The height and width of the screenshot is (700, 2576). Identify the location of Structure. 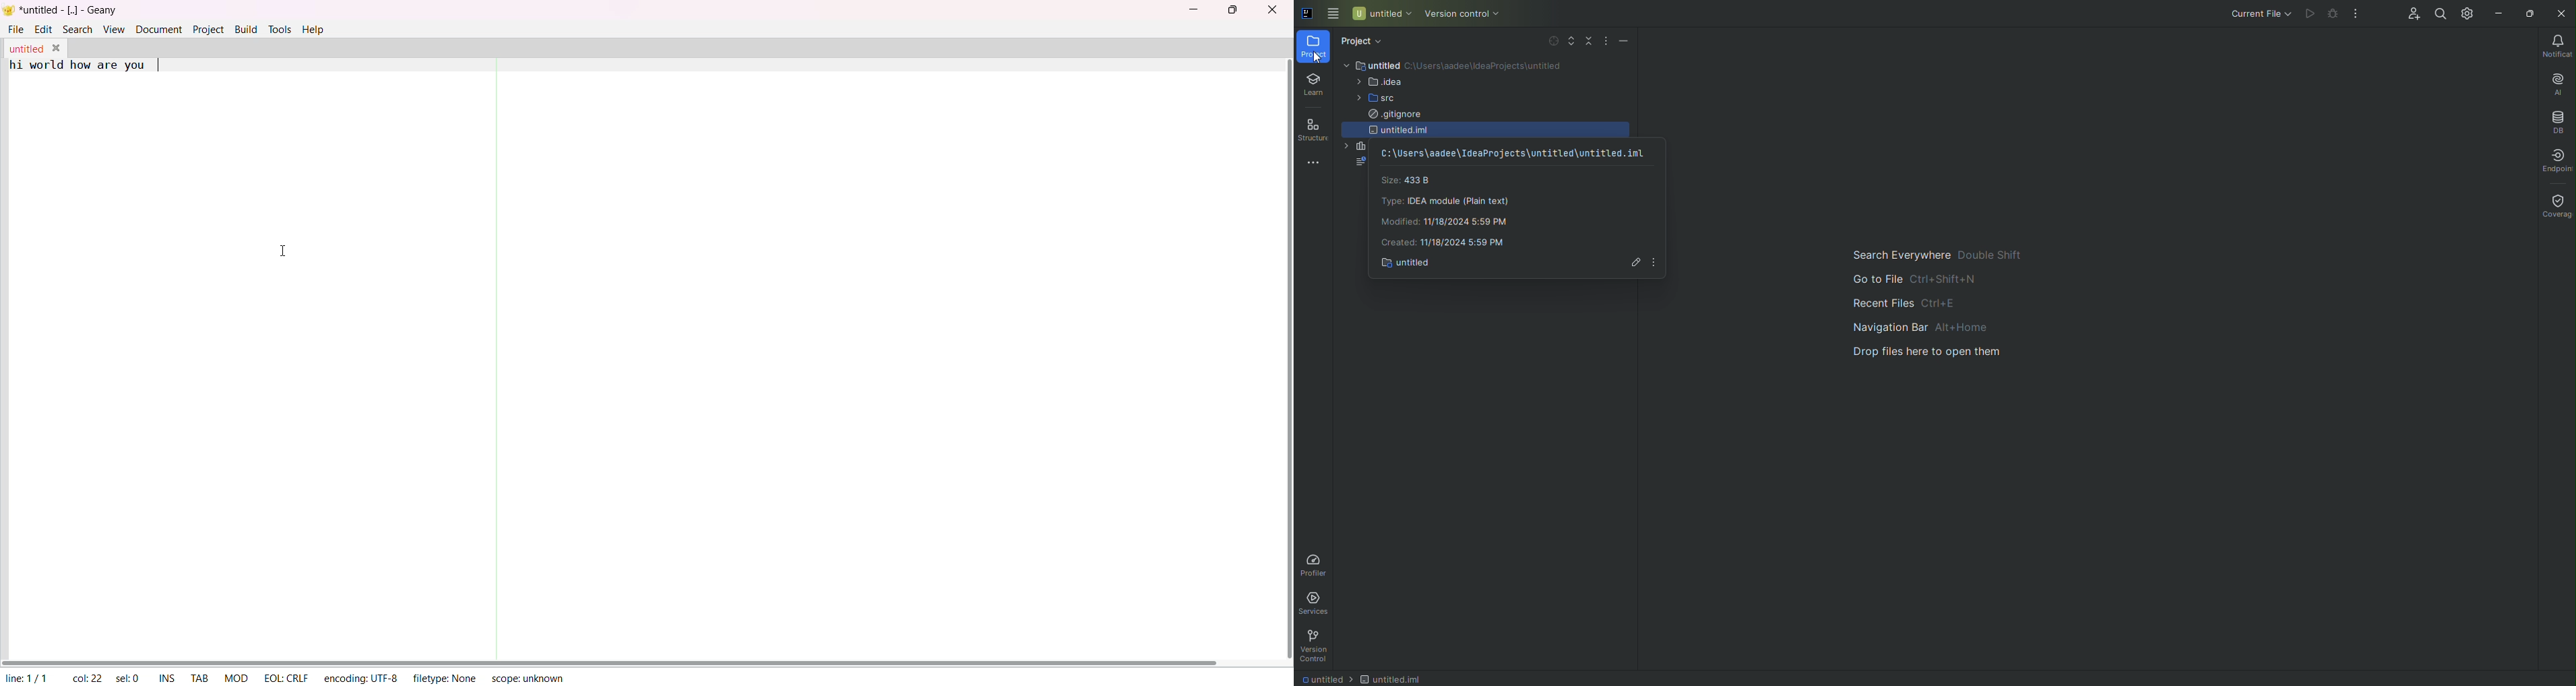
(1312, 130).